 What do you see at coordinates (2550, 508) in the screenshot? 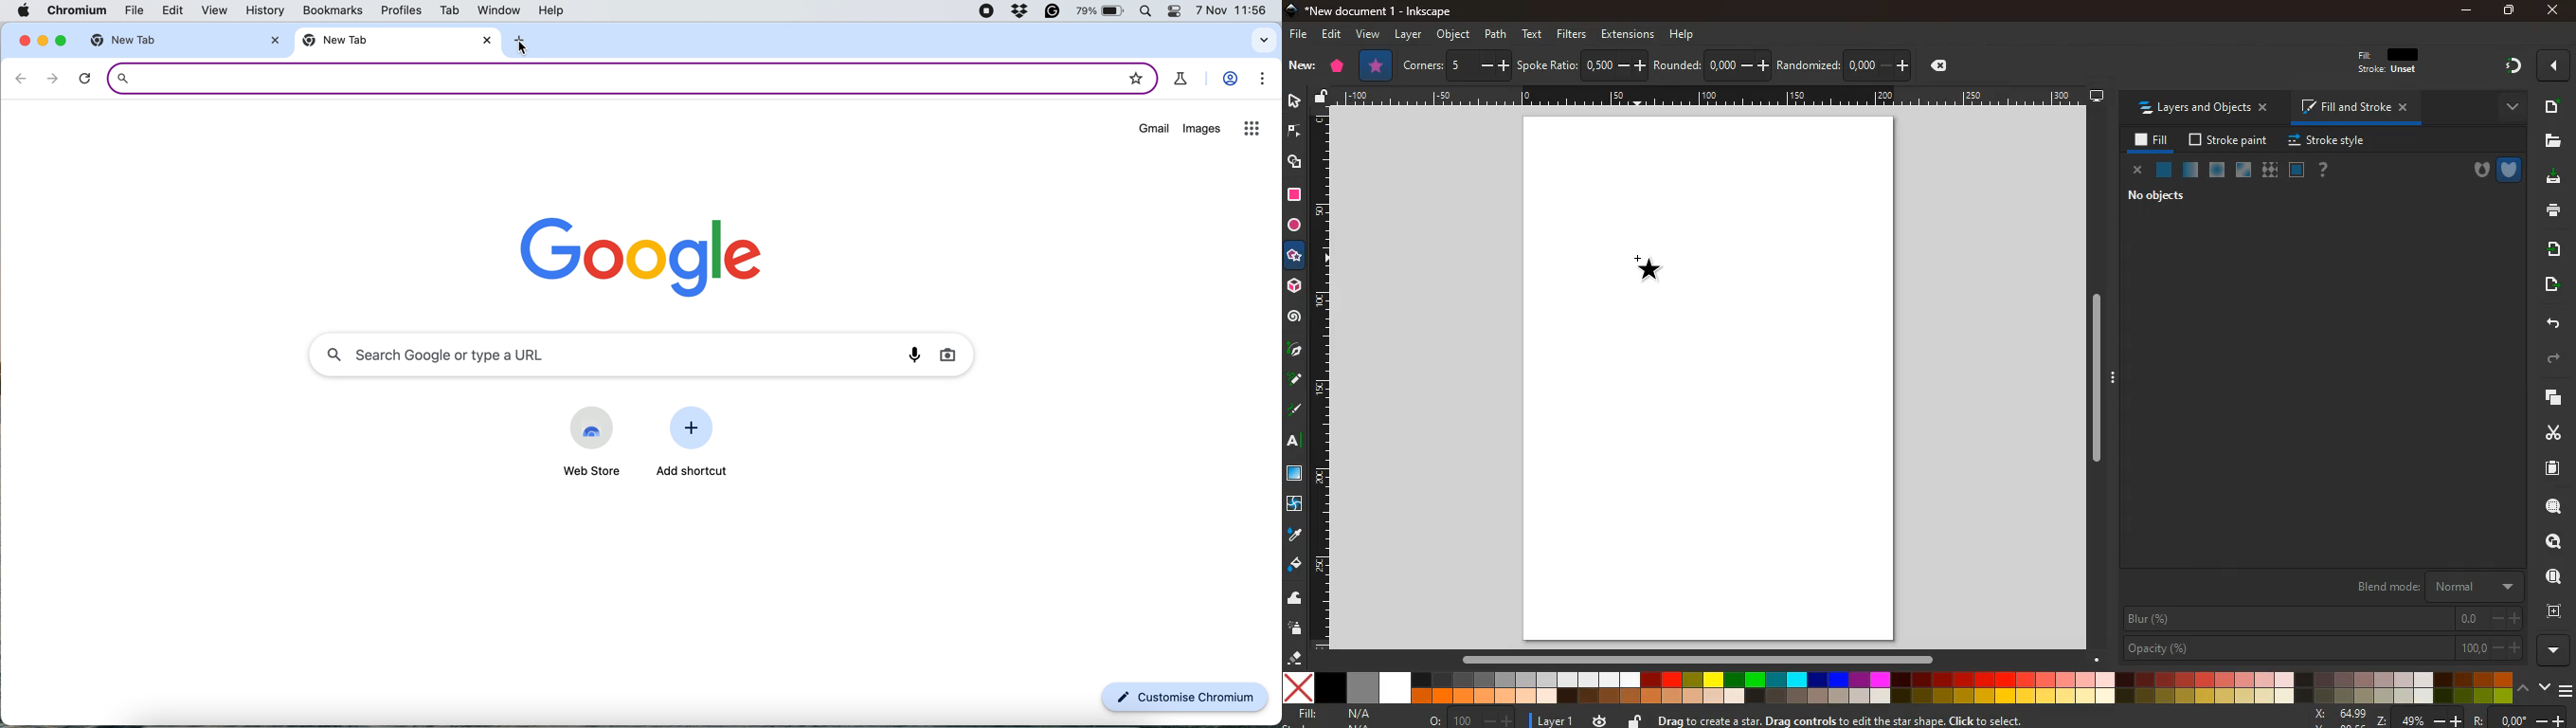
I see `zoom` at bounding box center [2550, 508].